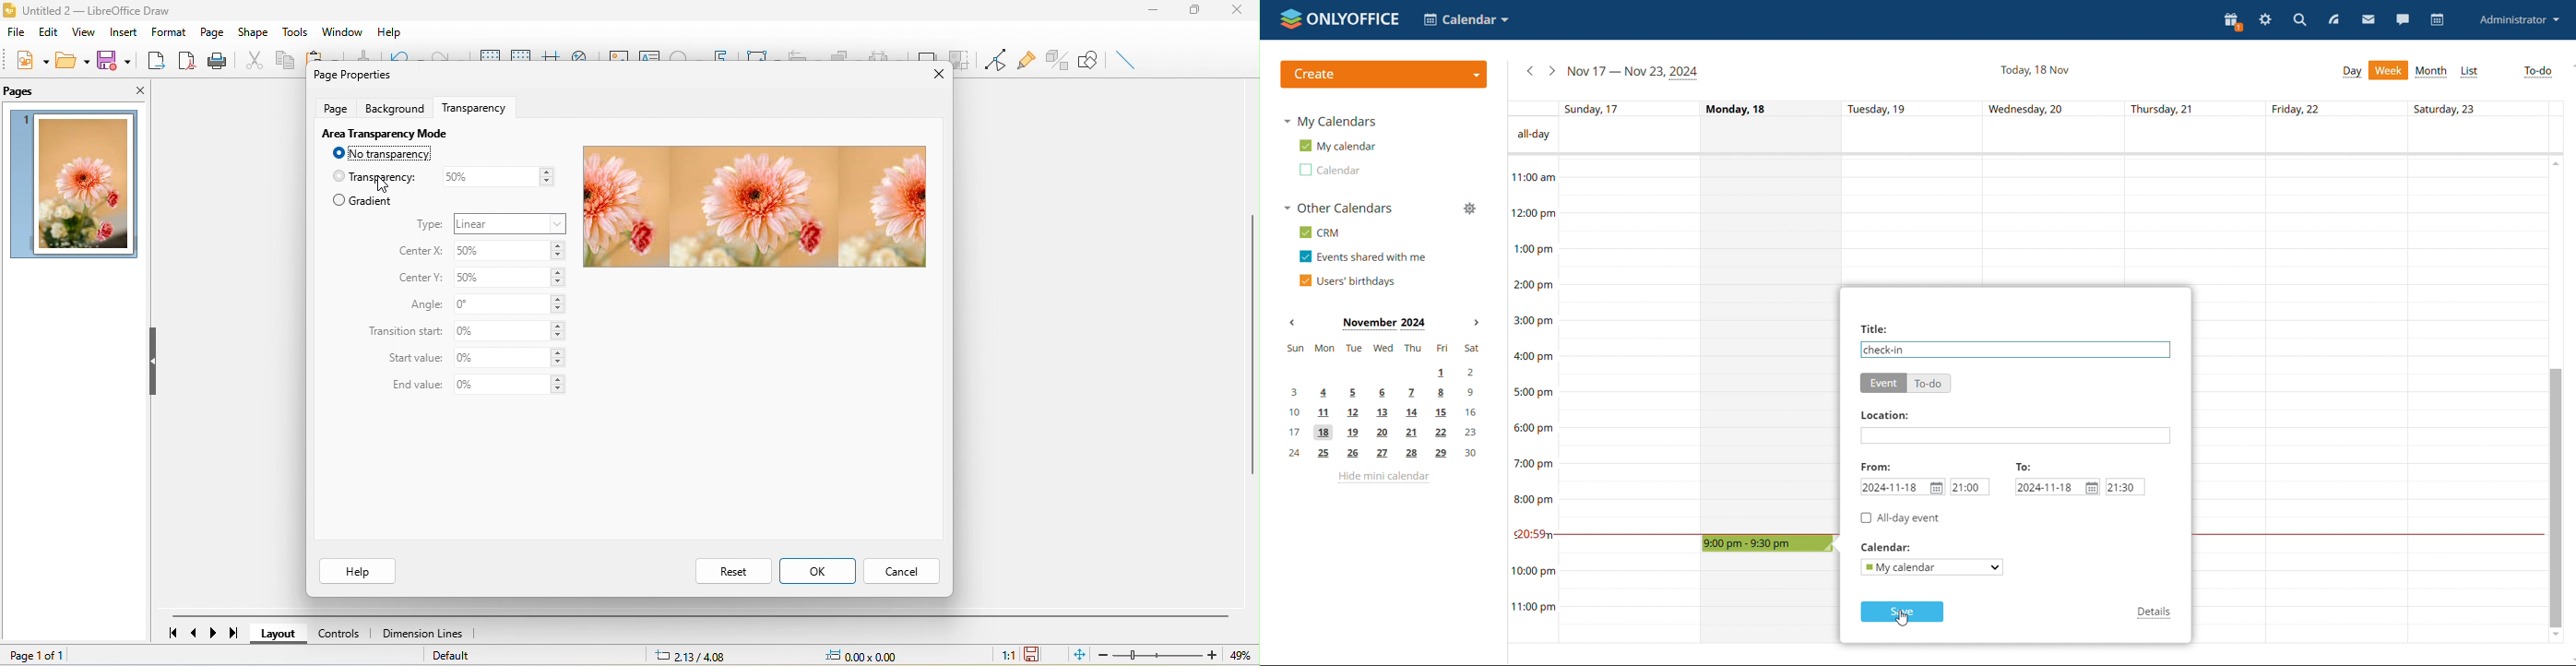  What do you see at coordinates (406, 332) in the screenshot?
I see `transition start` at bounding box center [406, 332].